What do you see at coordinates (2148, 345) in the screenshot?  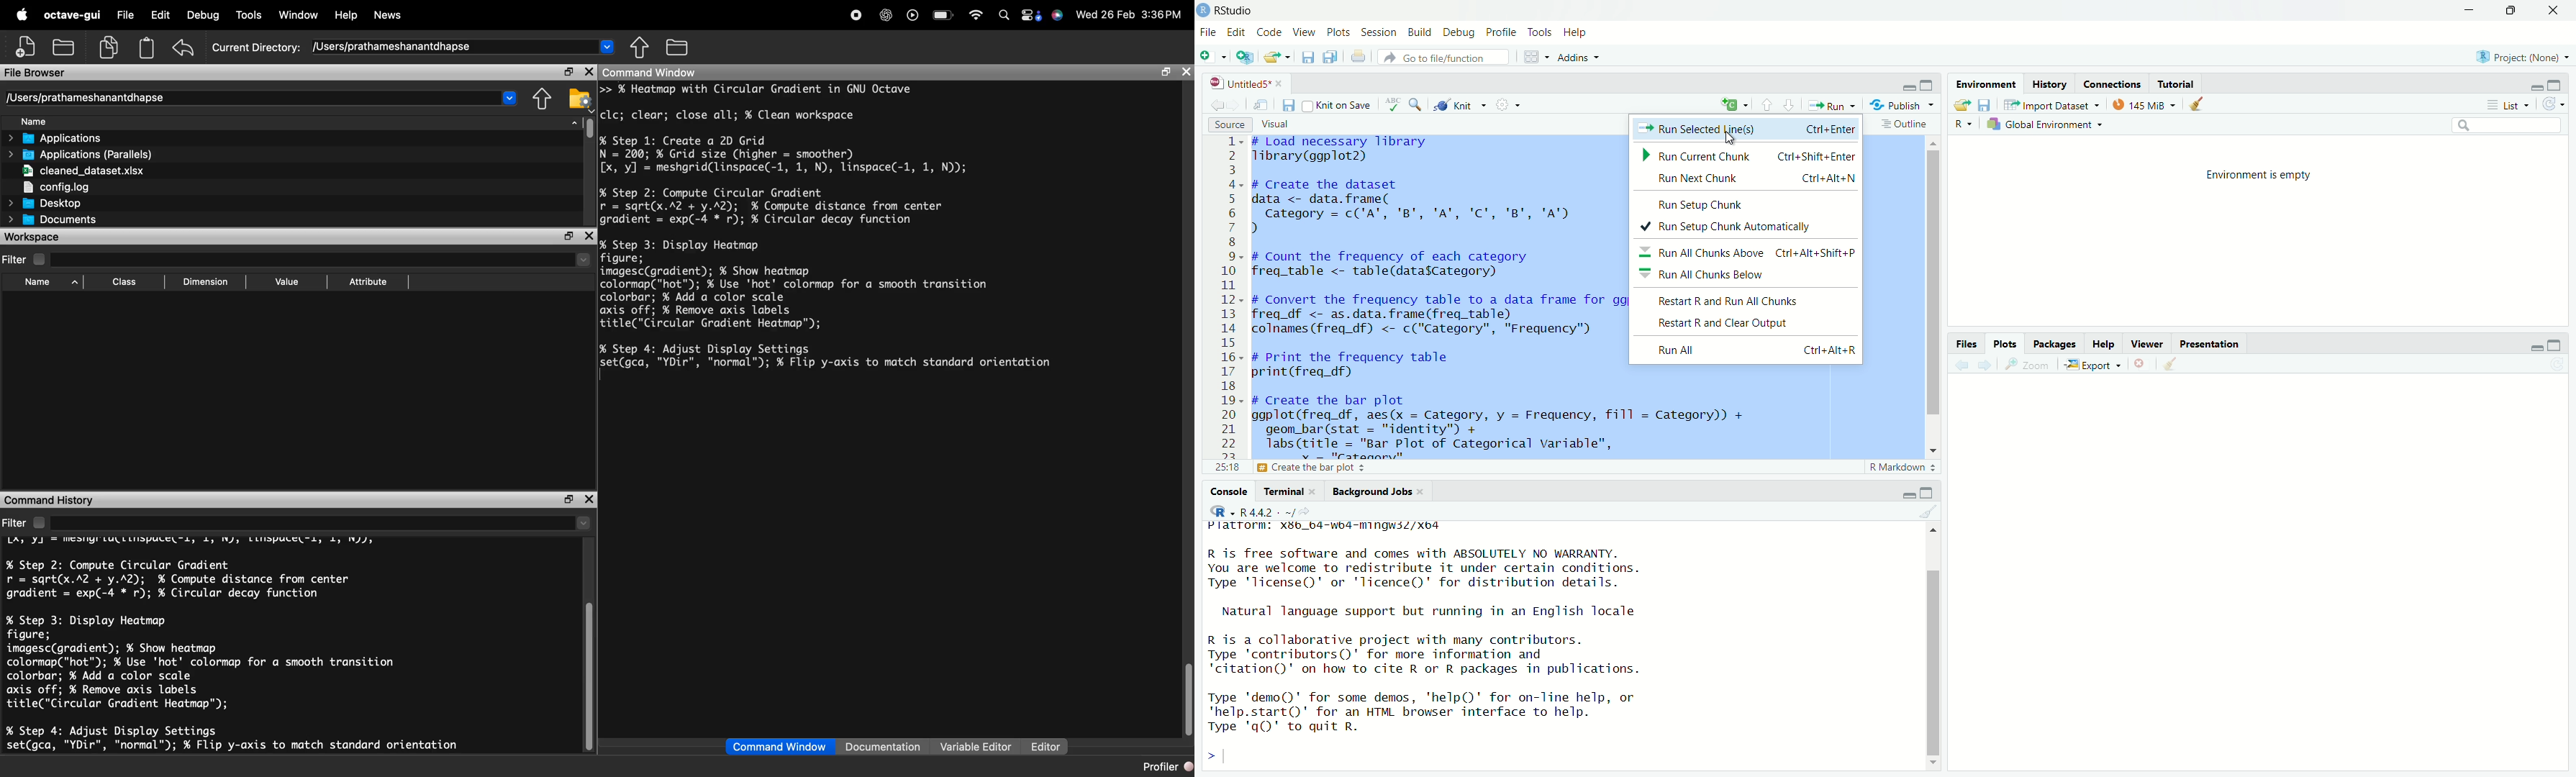 I see `viewer` at bounding box center [2148, 345].